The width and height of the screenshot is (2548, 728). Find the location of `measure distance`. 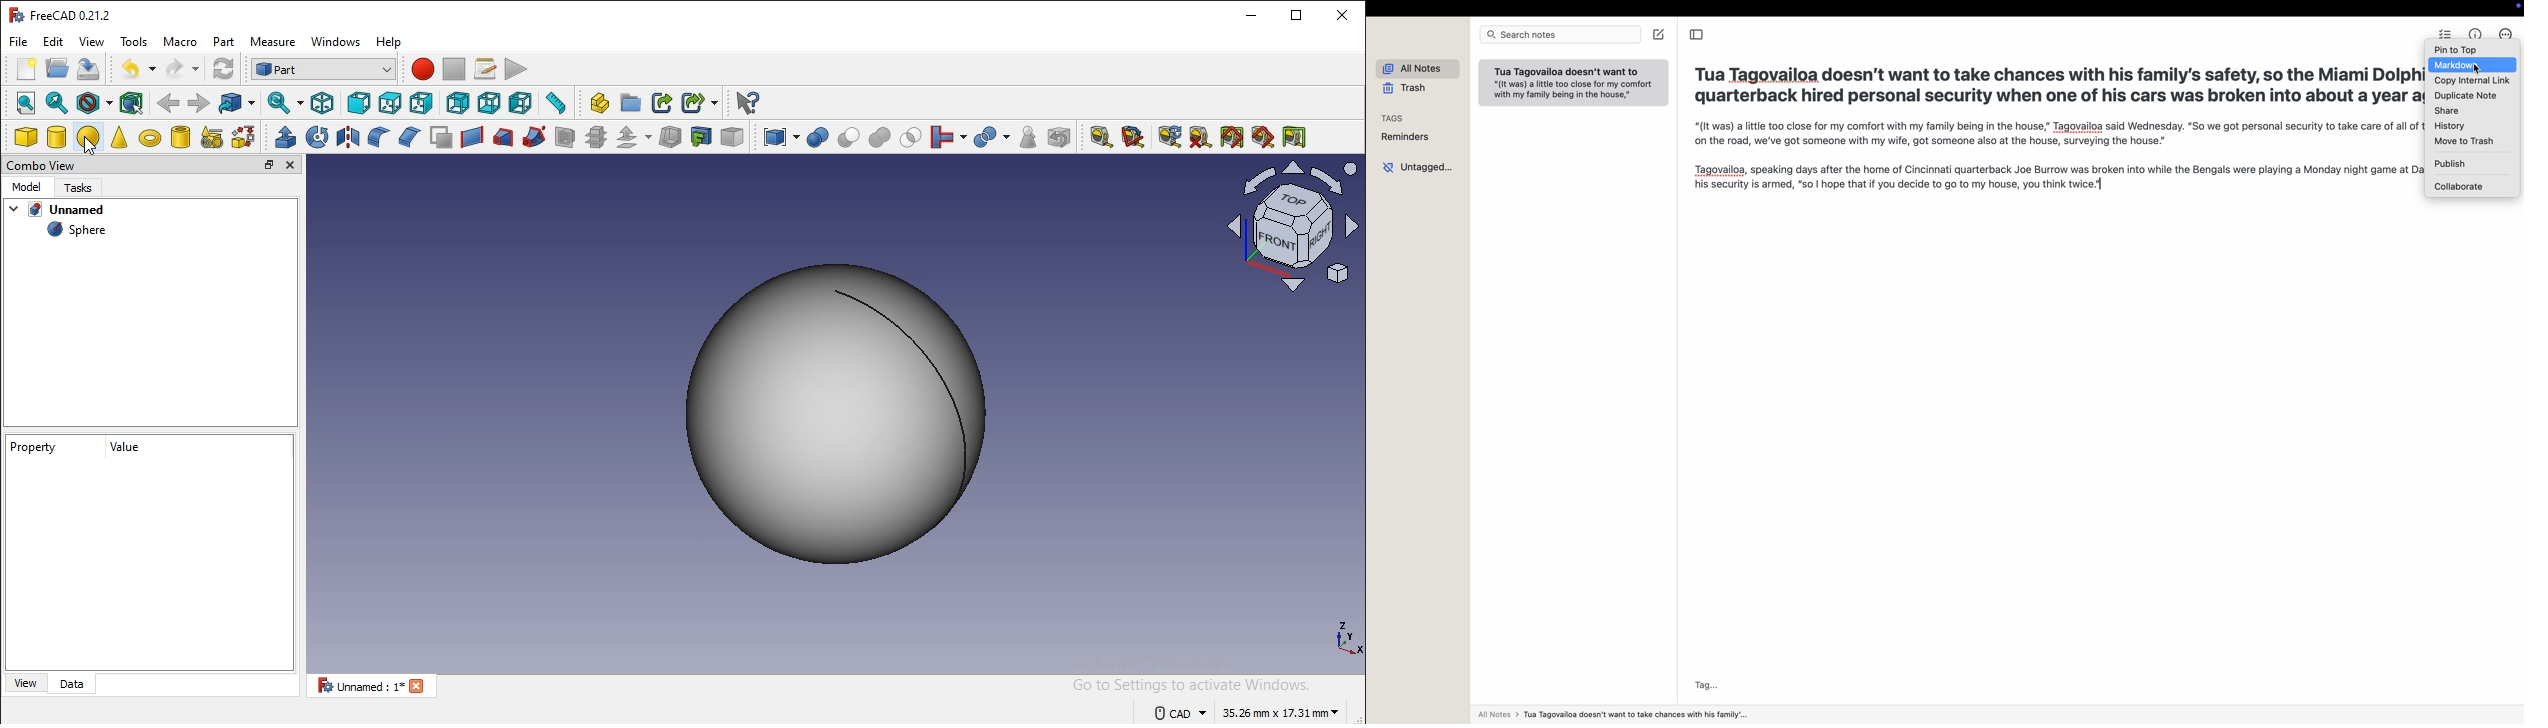

measure distance is located at coordinates (555, 102).